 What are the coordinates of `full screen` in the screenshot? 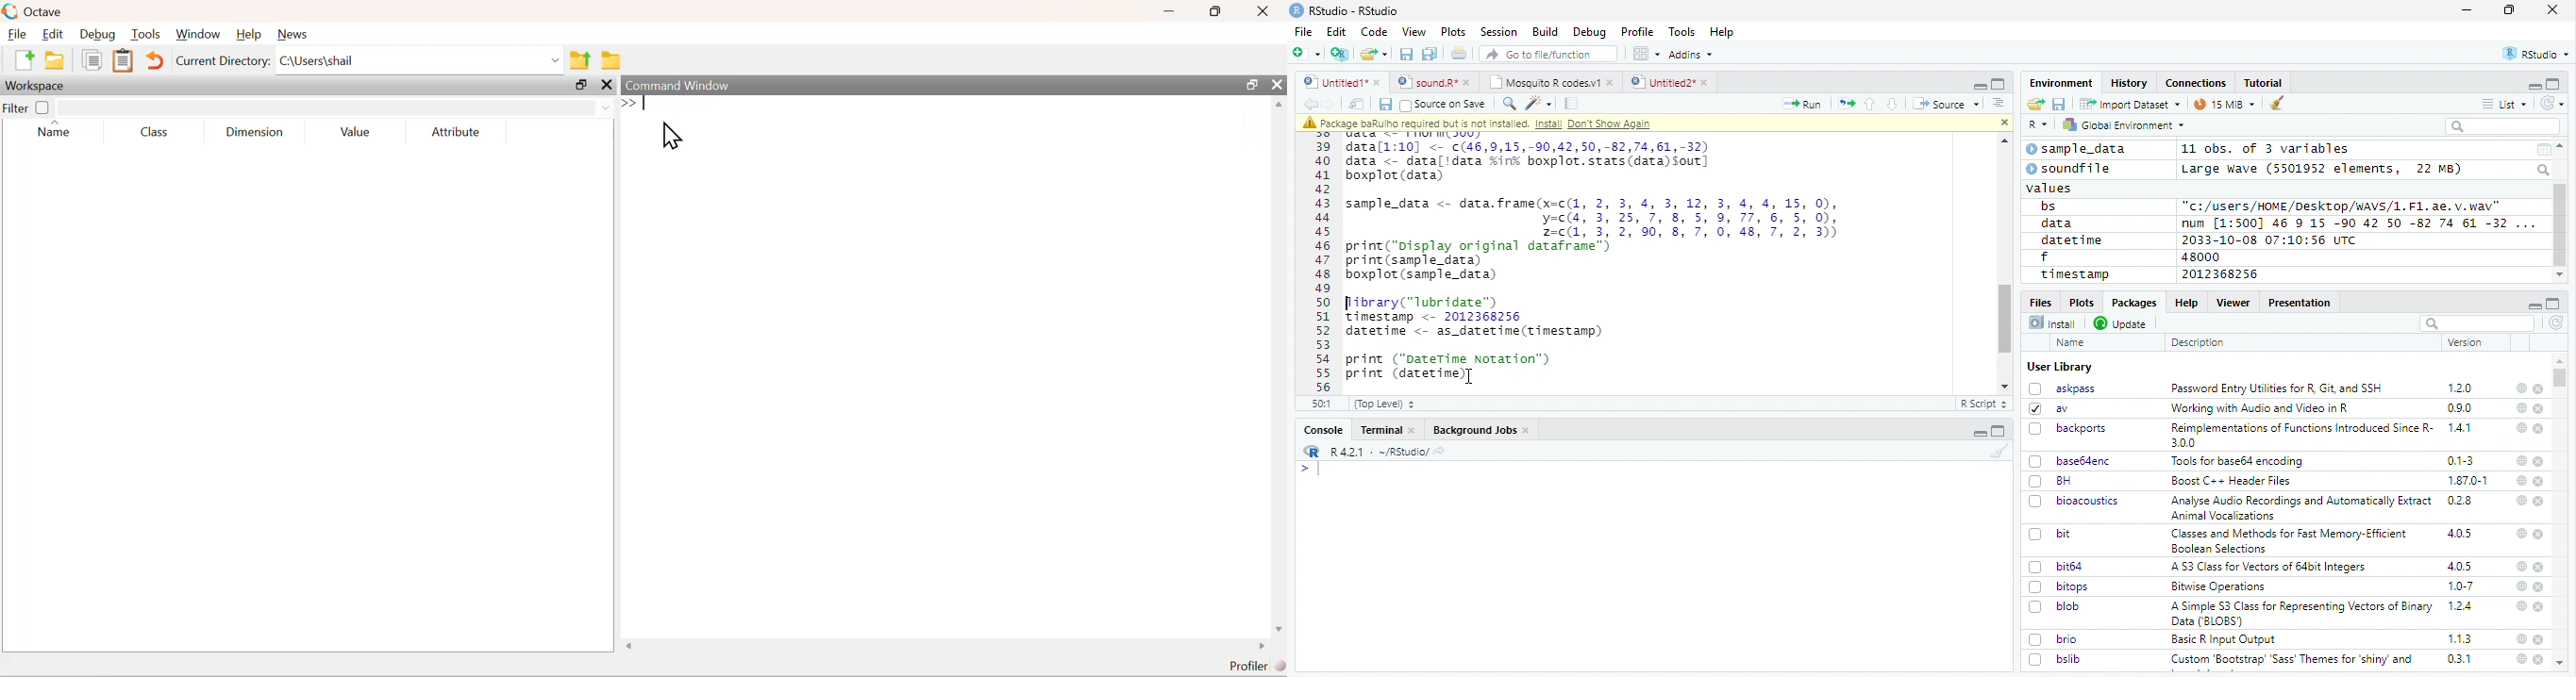 It's located at (2553, 304).